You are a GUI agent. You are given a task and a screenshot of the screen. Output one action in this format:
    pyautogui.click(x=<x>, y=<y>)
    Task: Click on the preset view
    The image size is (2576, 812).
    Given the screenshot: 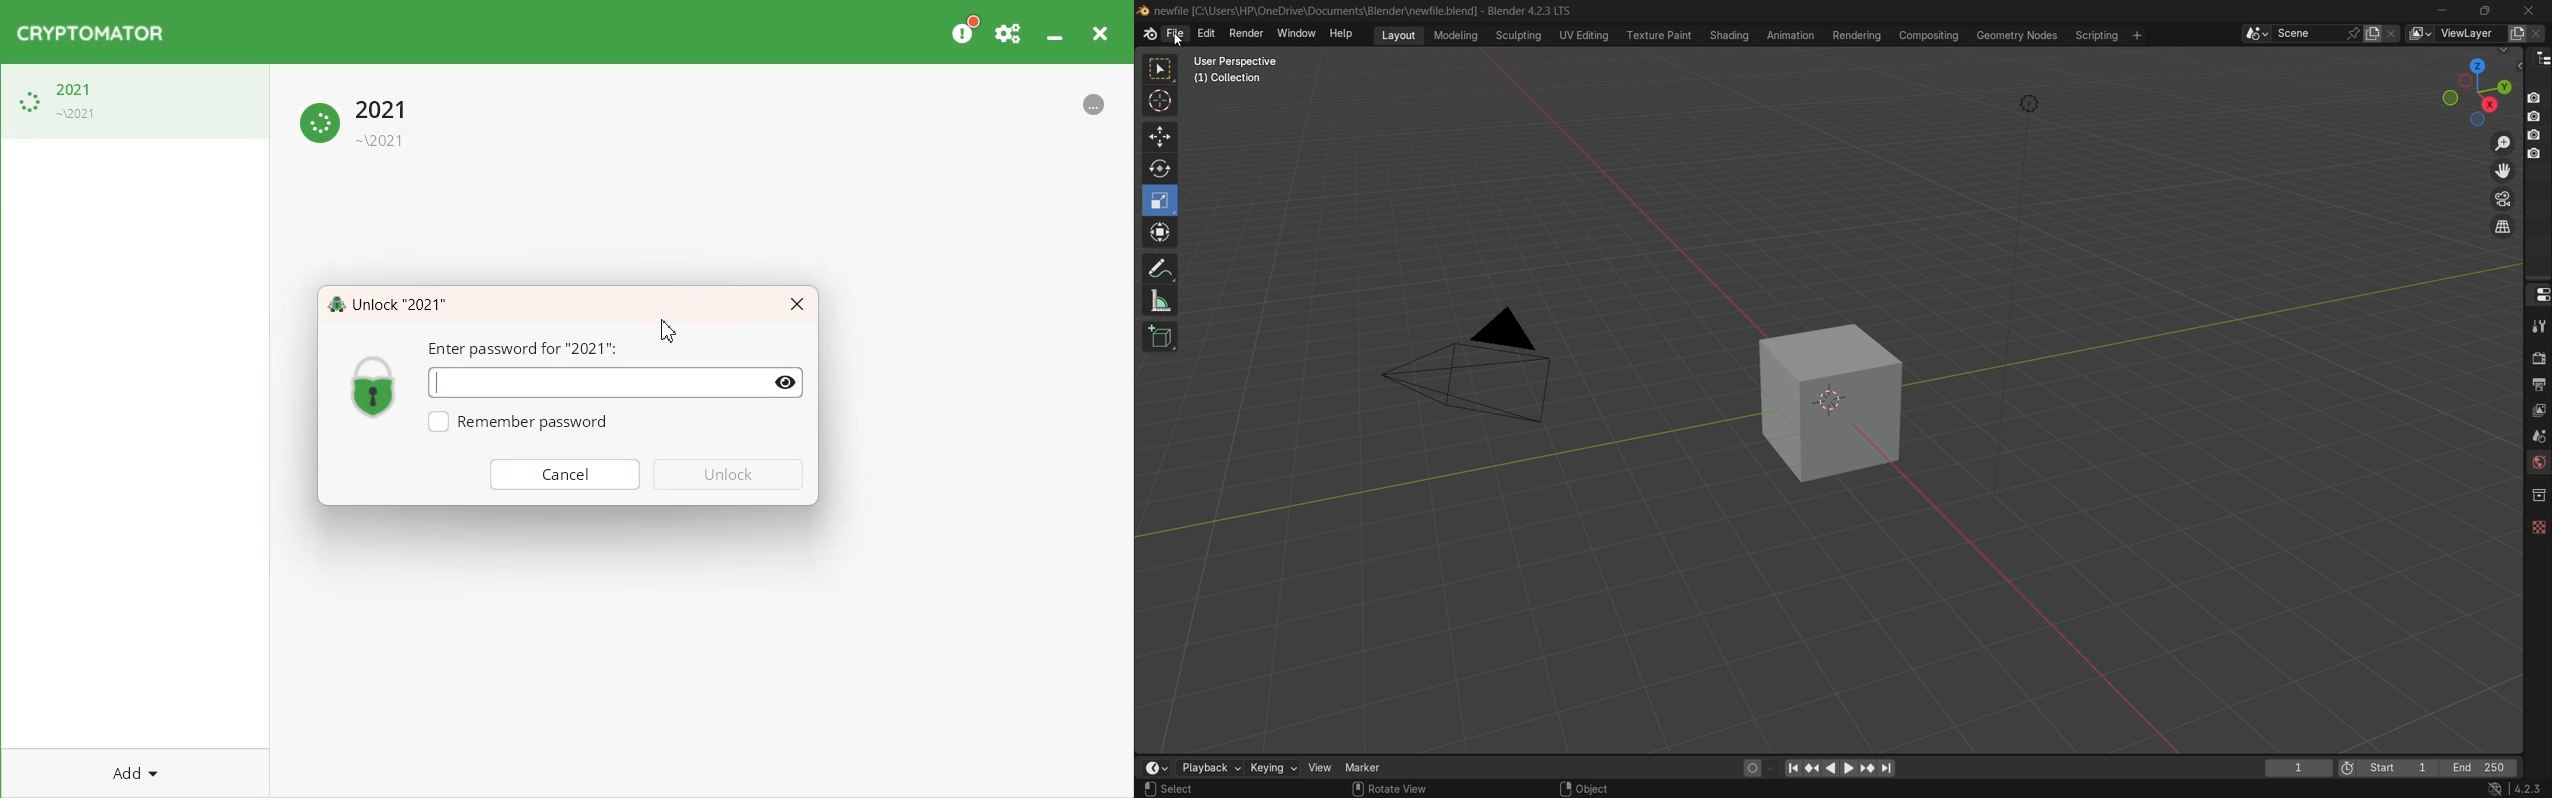 What is the action you would take?
    pyautogui.click(x=2473, y=89)
    